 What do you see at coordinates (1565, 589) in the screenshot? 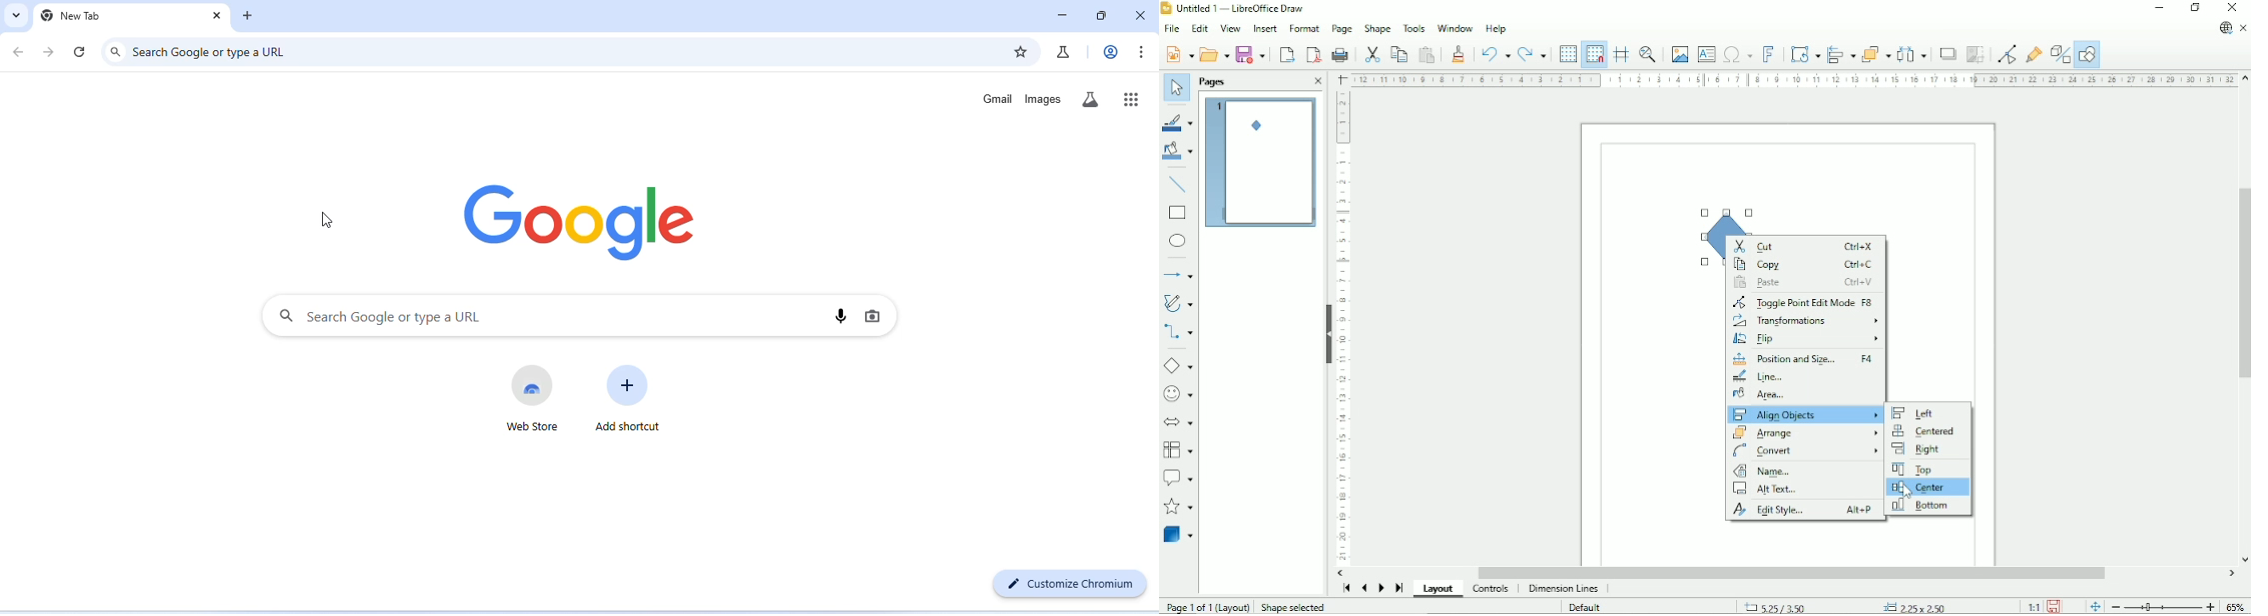
I see `Dimension lines` at bounding box center [1565, 589].